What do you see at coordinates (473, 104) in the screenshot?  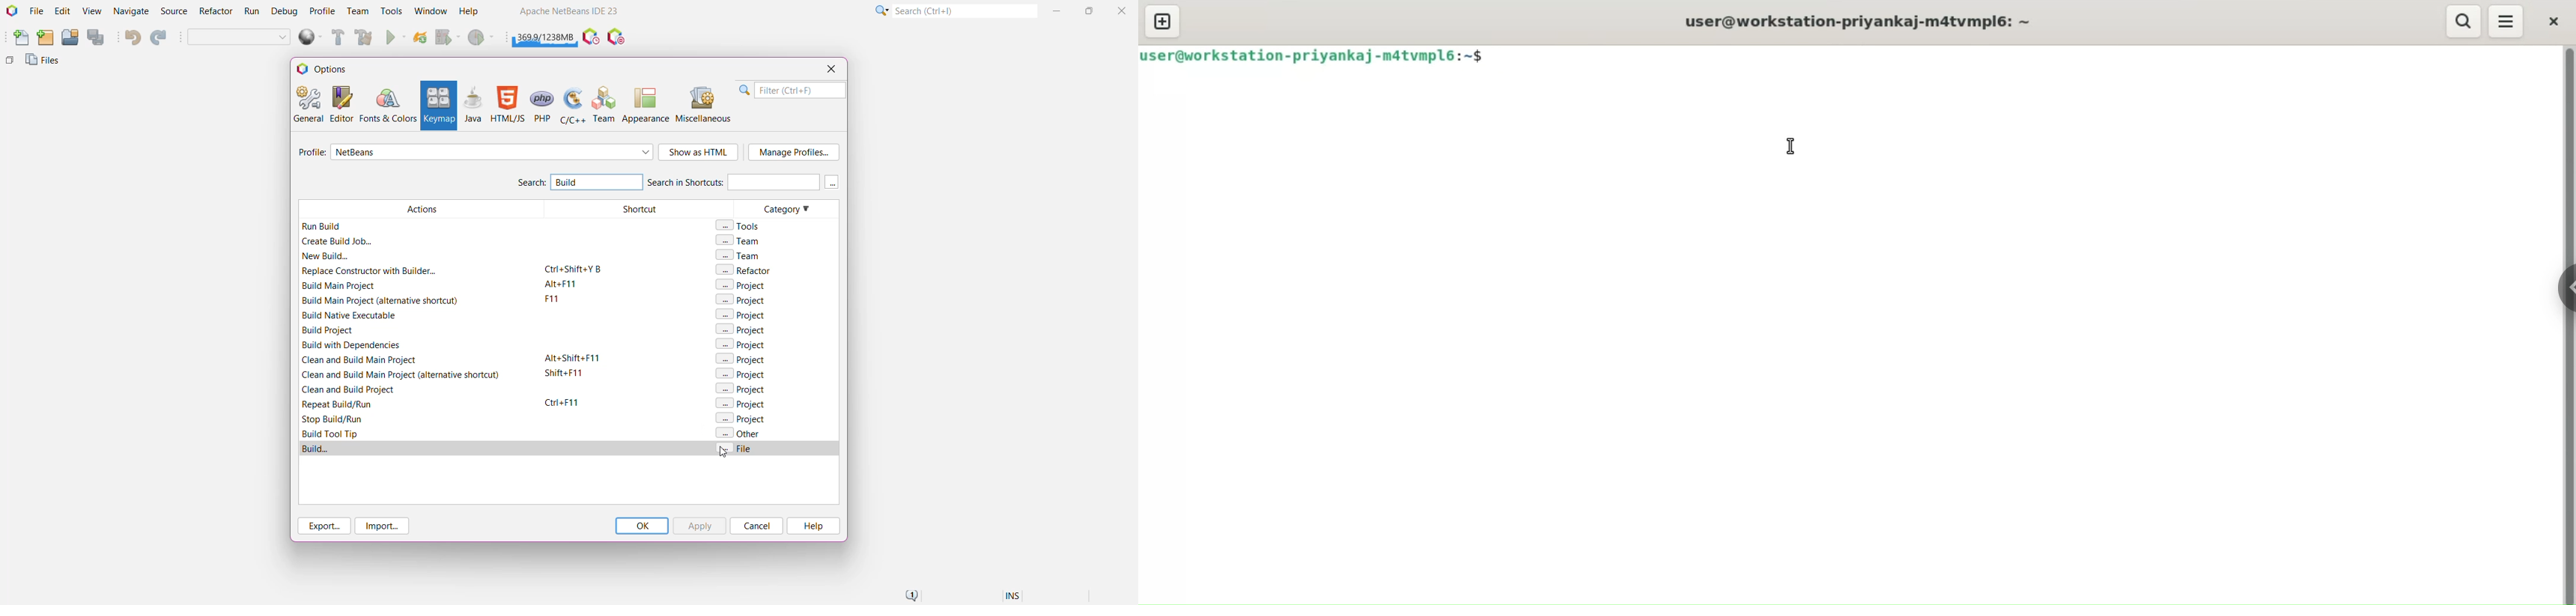 I see `Java` at bounding box center [473, 104].